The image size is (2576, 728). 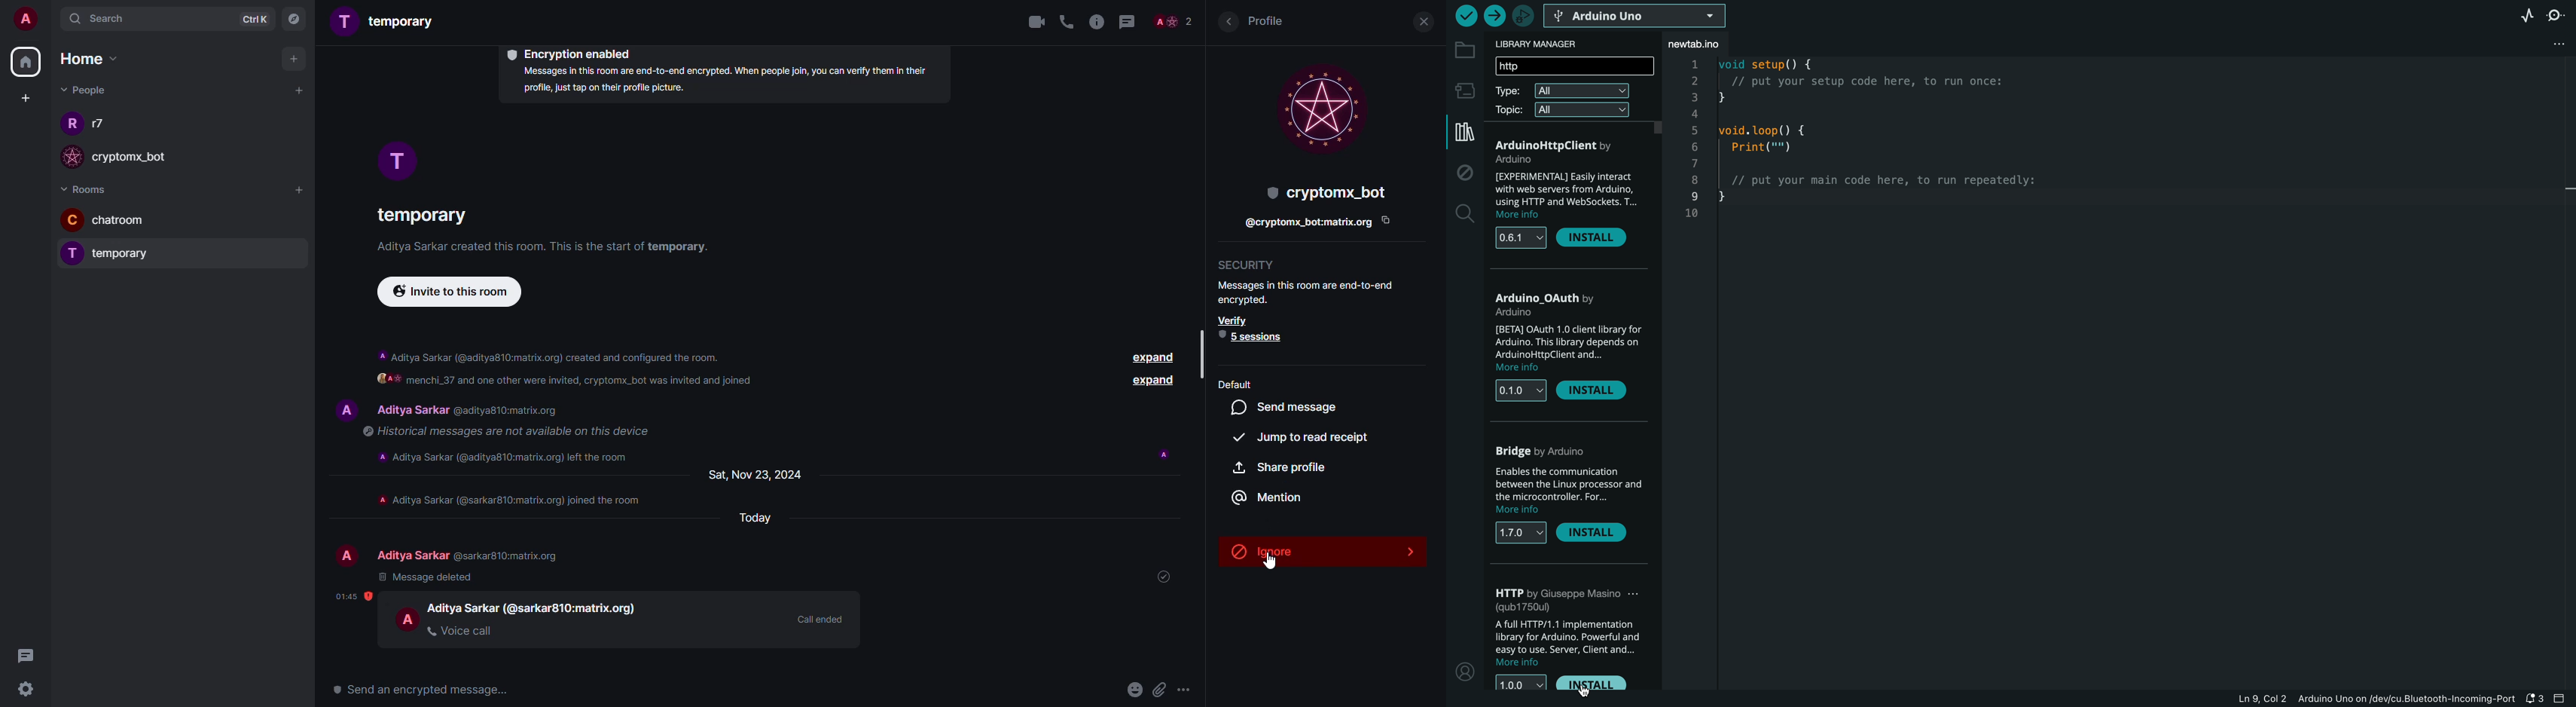 I want to click on verify, so click(x=1233, y=320).